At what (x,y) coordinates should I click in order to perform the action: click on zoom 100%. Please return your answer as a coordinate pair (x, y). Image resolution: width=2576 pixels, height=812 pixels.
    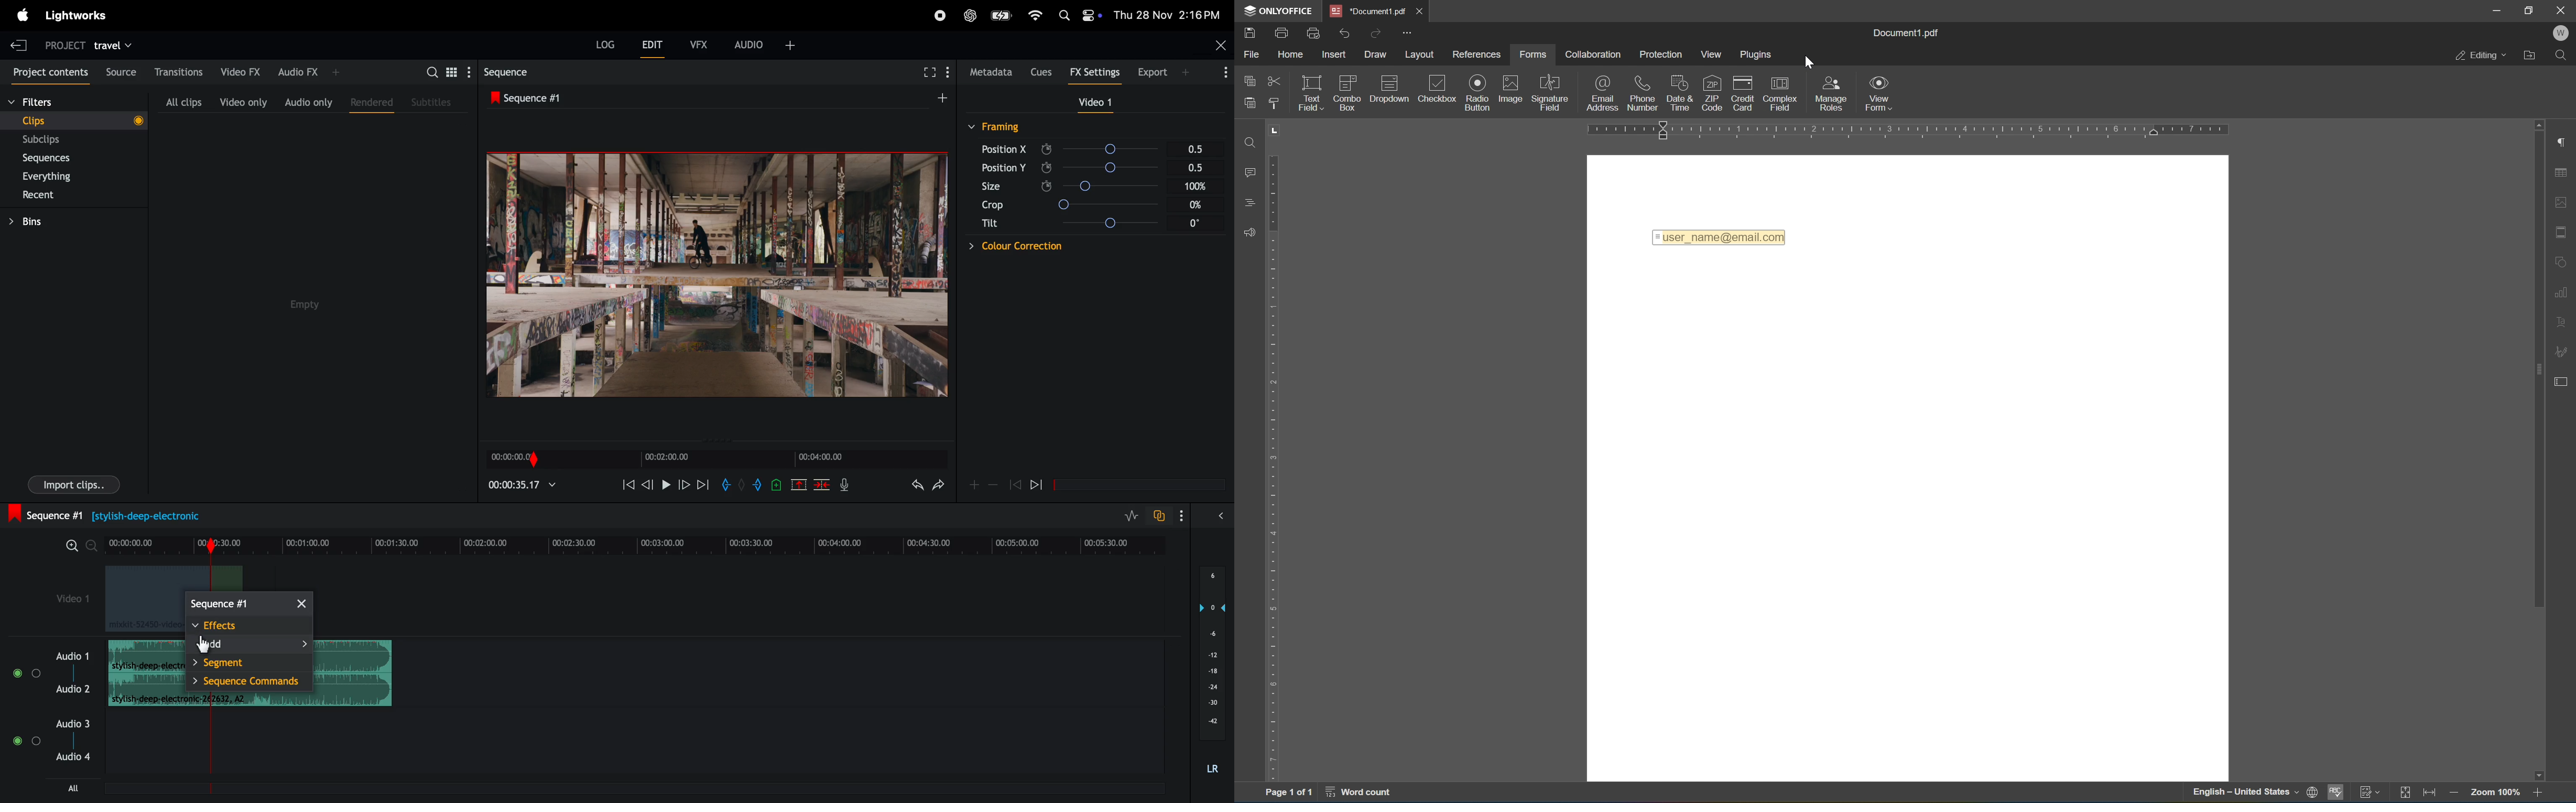
    Looking at the image, I should click on (2494, 795).